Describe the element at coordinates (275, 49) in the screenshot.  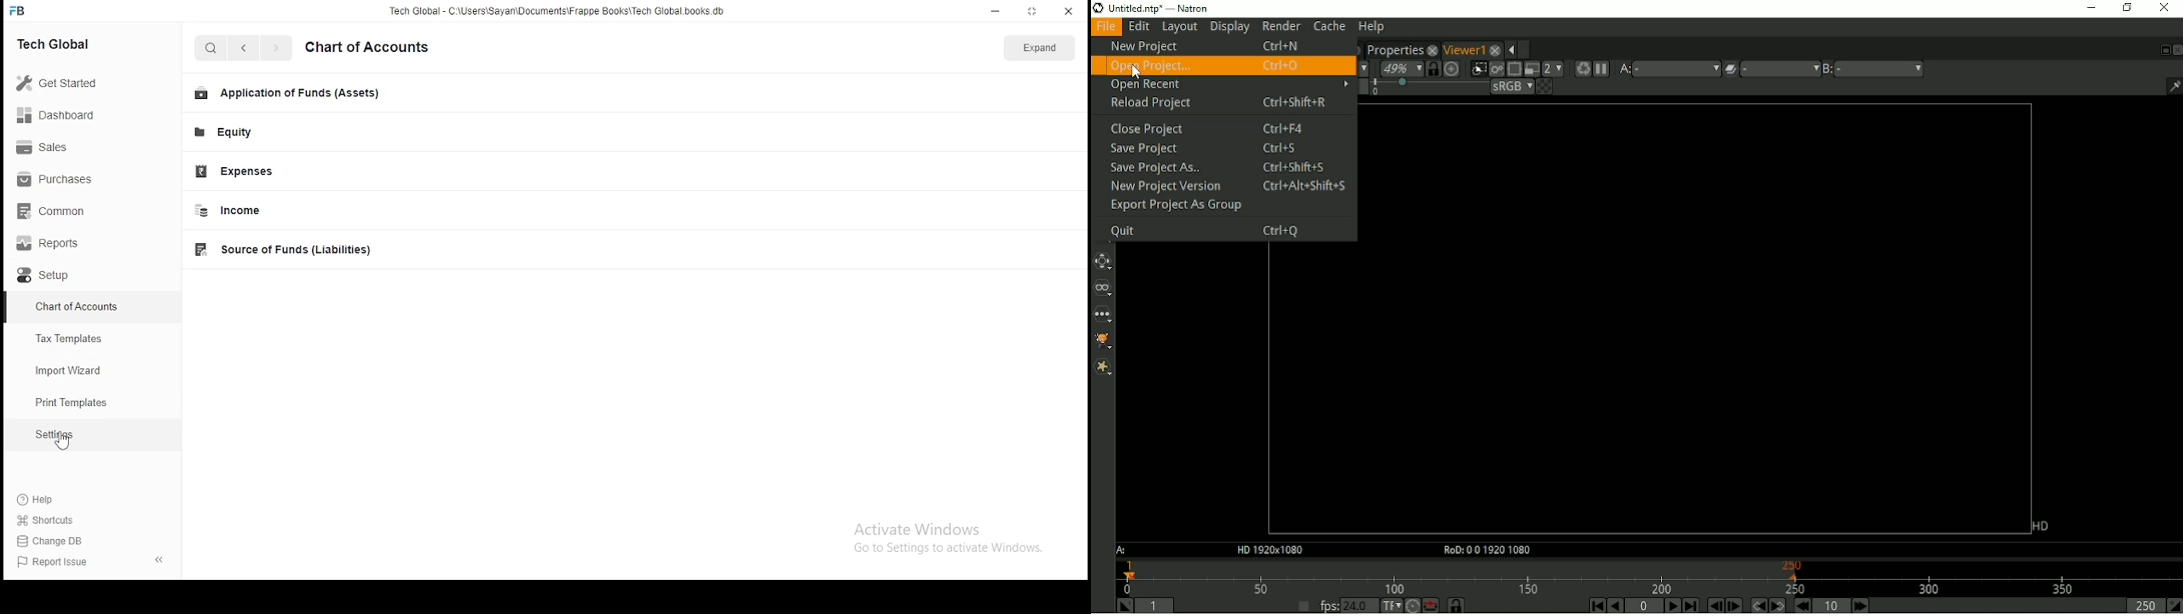
I see `go forward ` at that location.